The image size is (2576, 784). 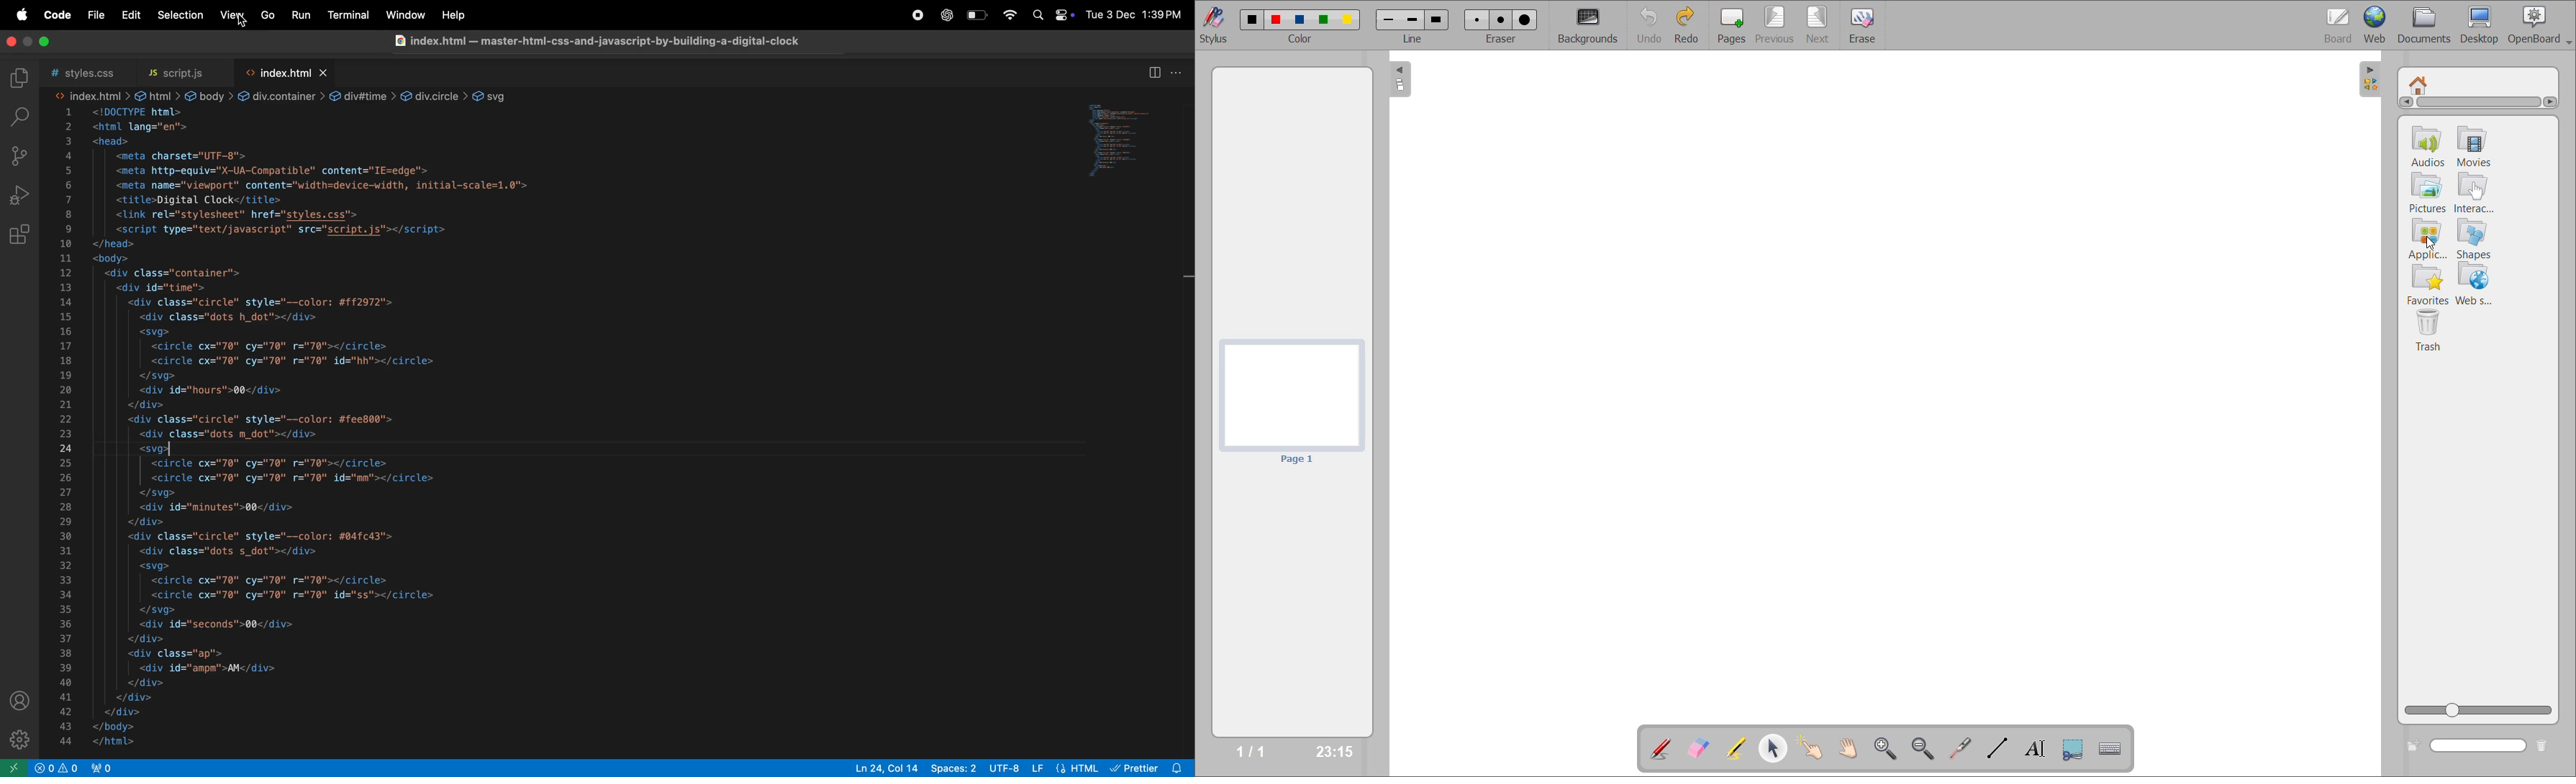 I want to click on collapse, so click(x=2372, y=80).